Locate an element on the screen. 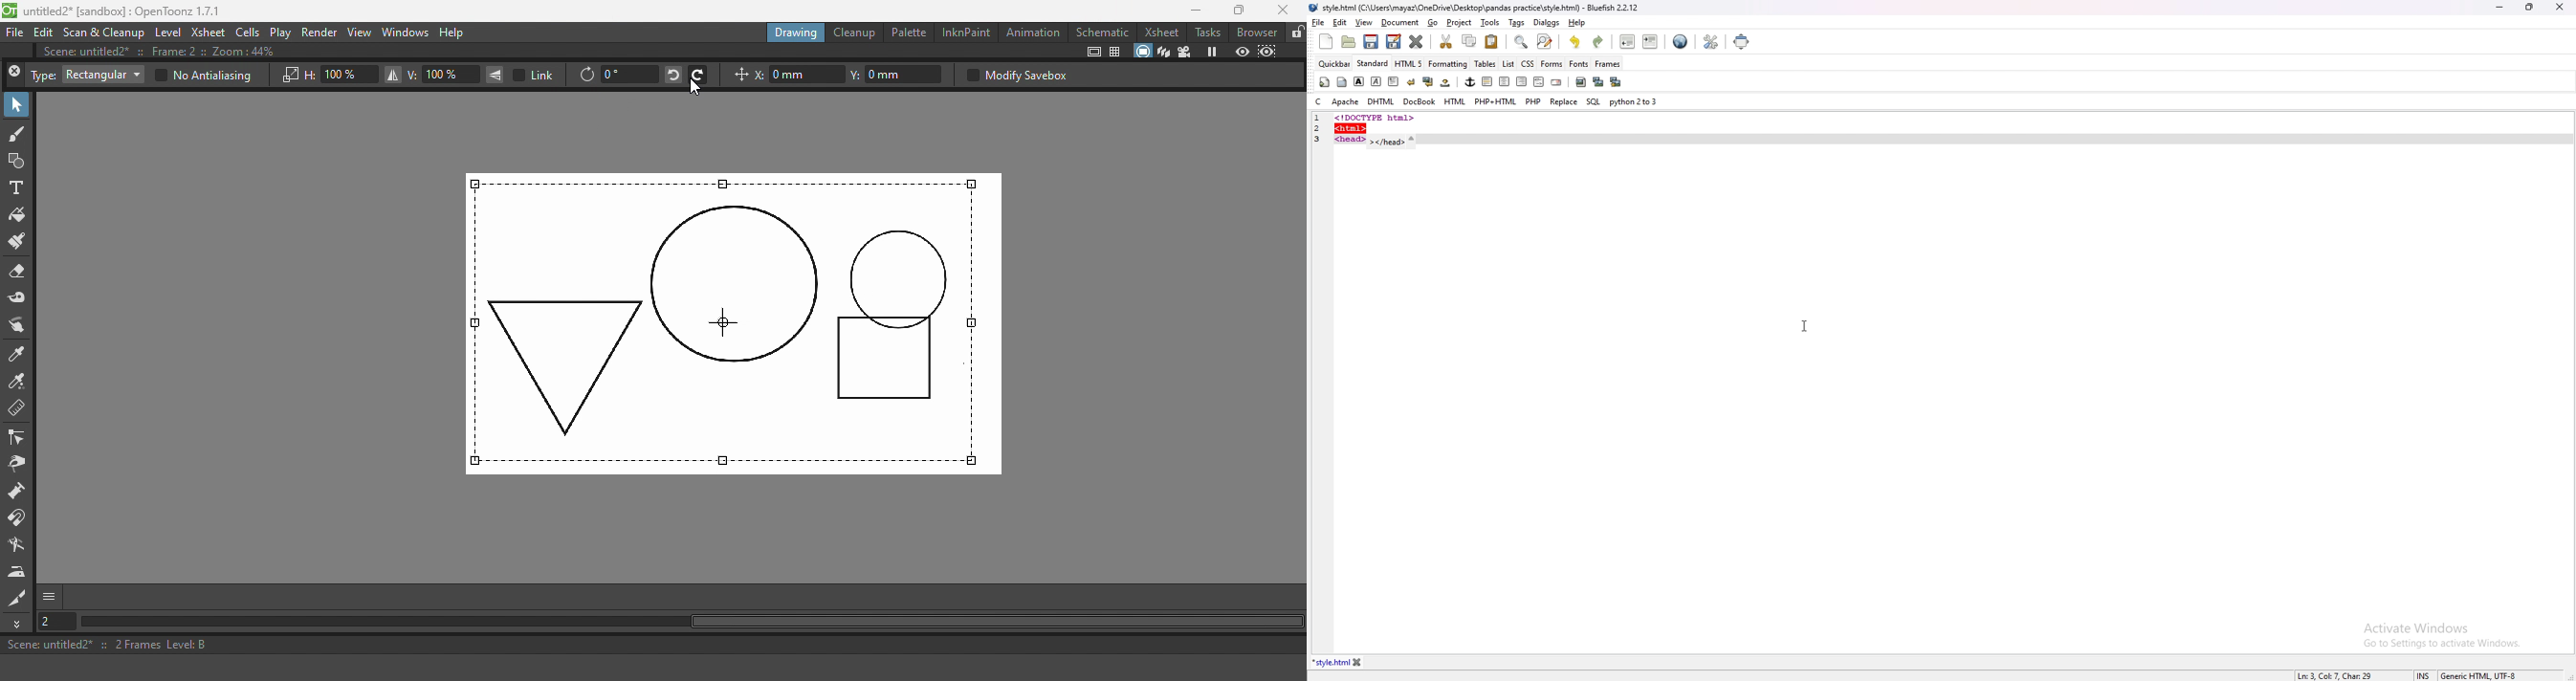 The image size is (2576, 700). quickbar is located at coordinates (1335, 63).